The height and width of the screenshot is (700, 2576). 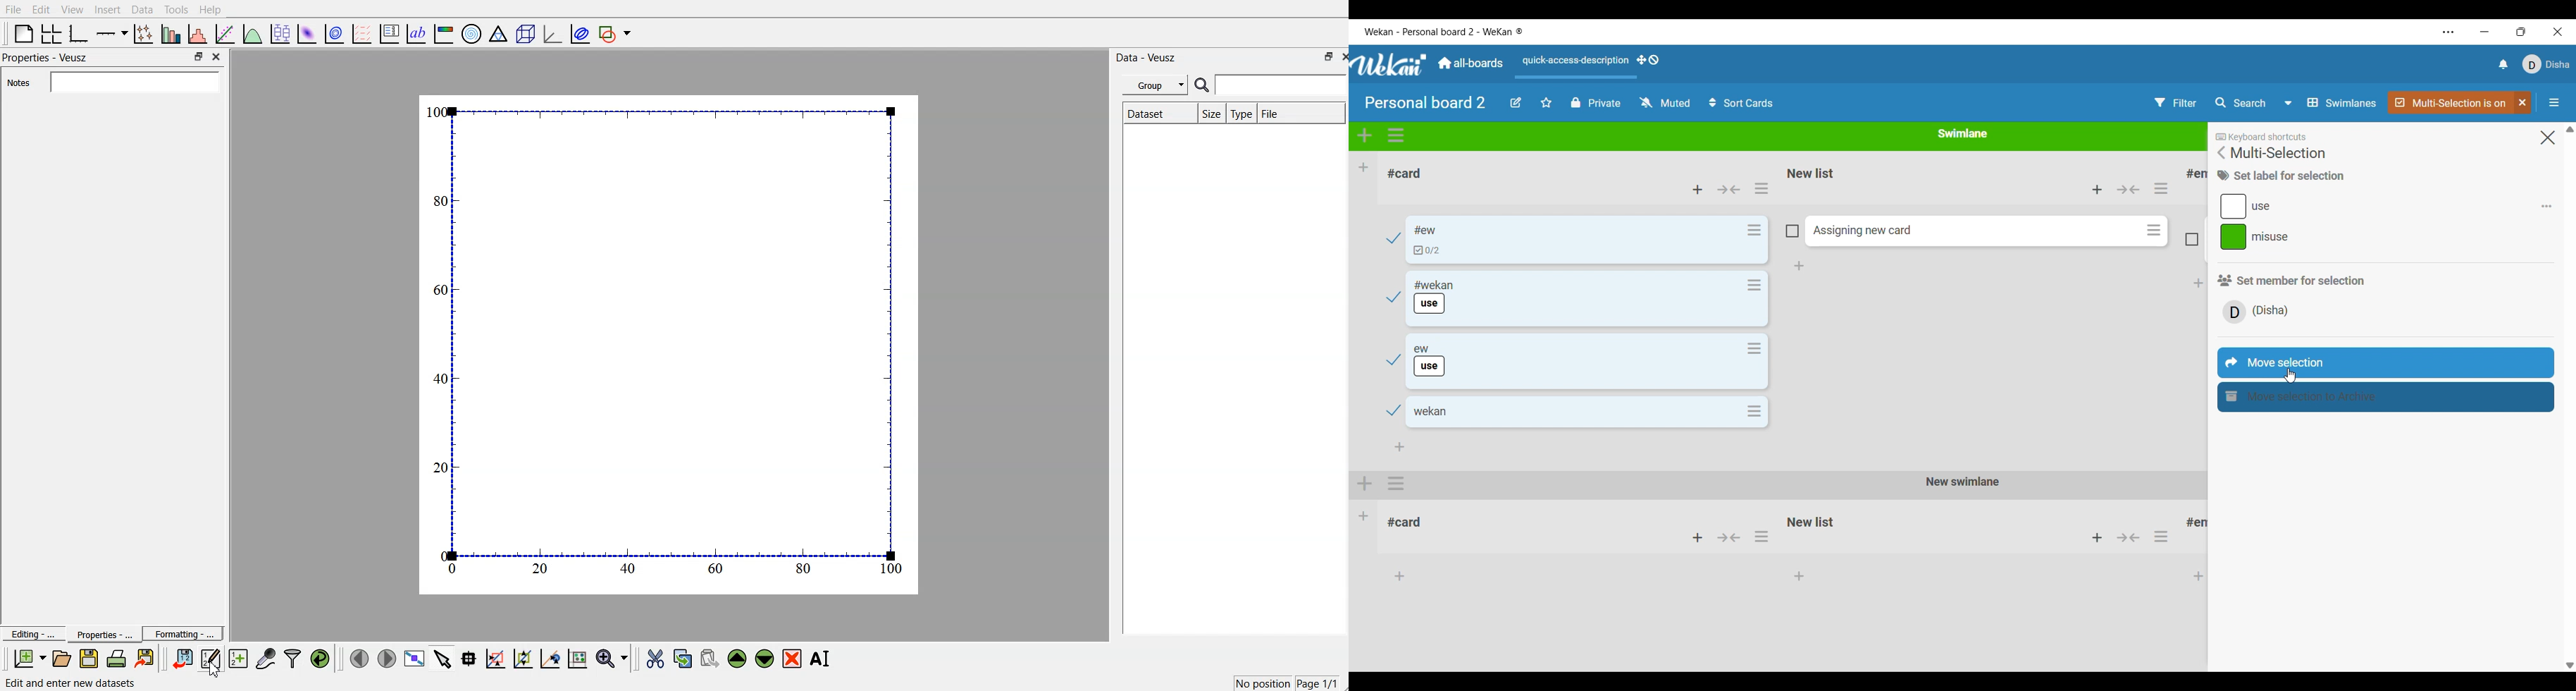 I want to click on Labels present in current selection, so click(x=2379, y=222).